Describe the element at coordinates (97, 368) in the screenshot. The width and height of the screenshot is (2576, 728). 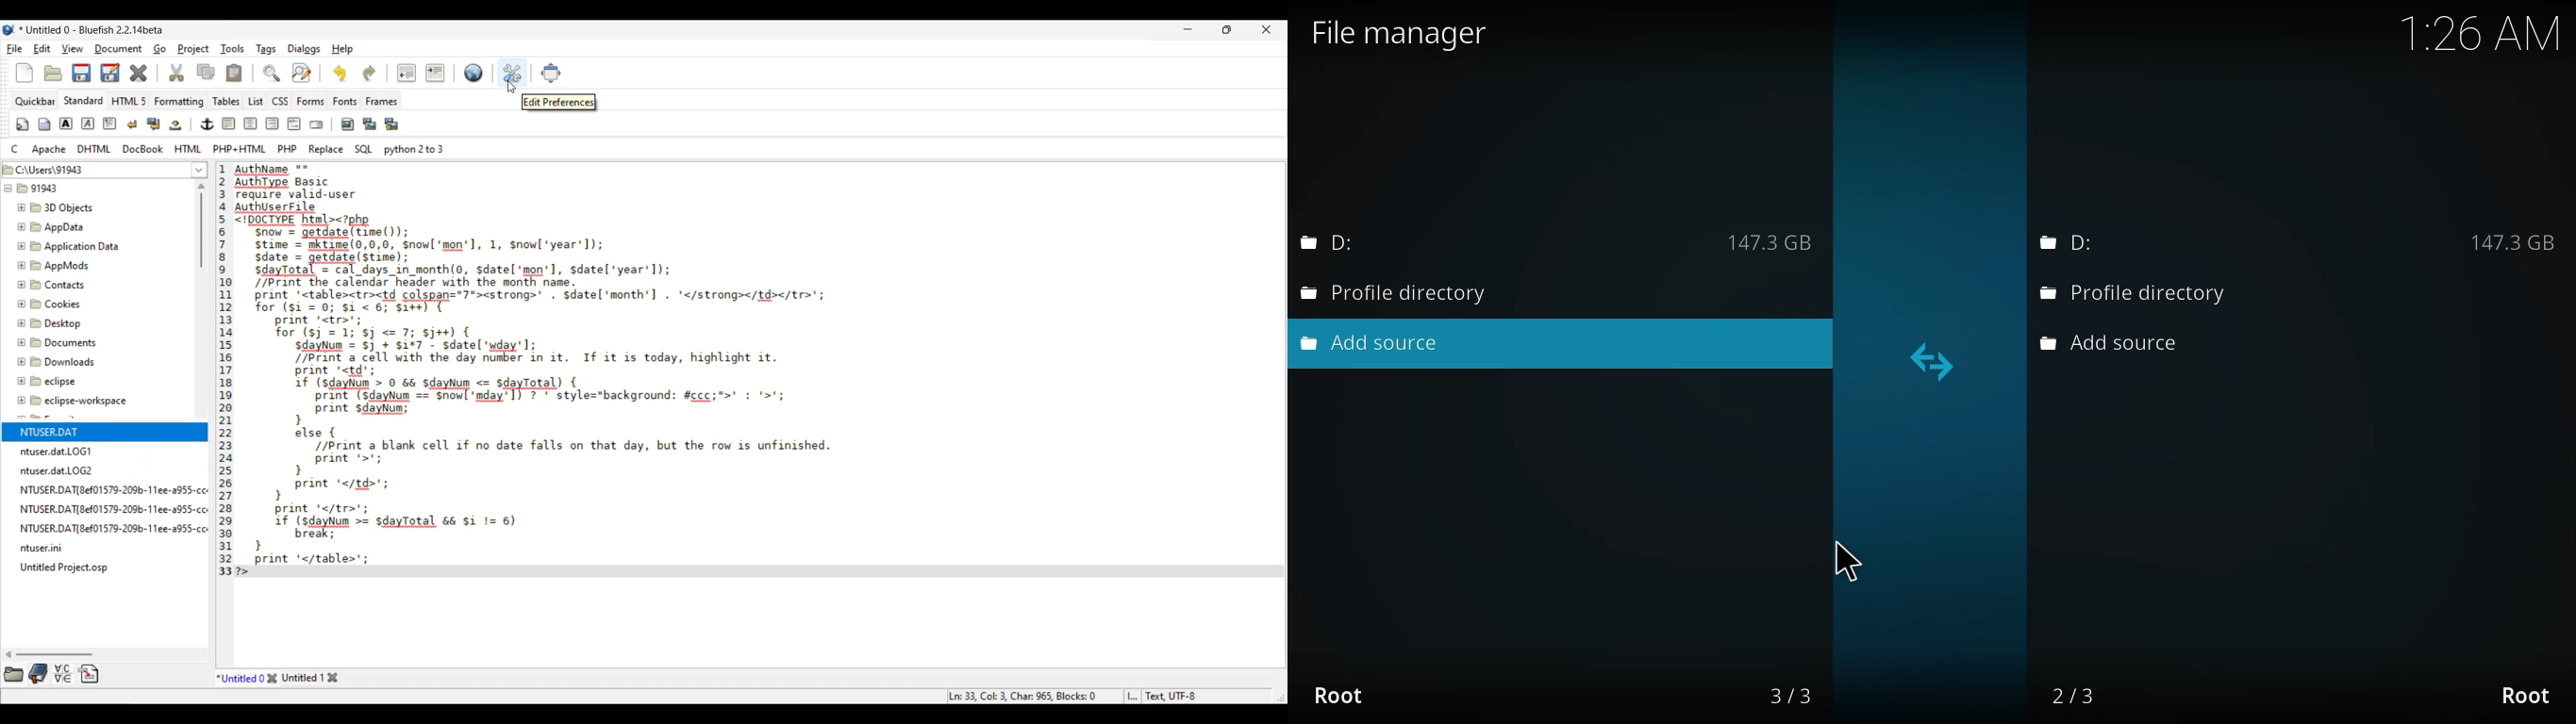
I see `File explorer` at that location.